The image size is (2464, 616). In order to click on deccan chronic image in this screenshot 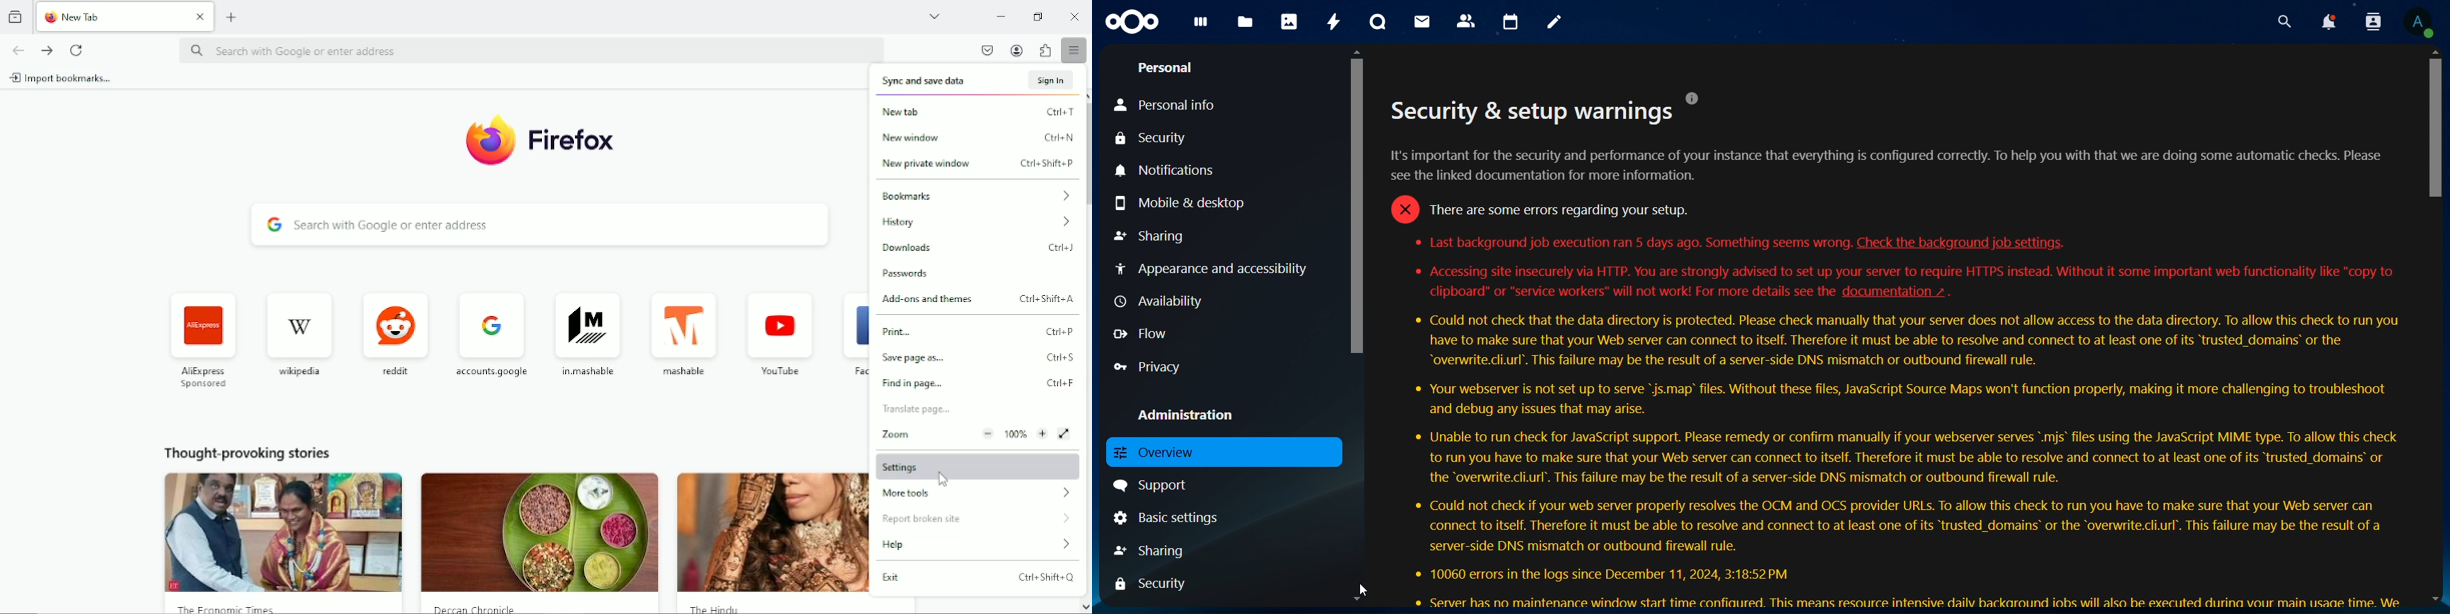, I will do `click(540, 531)`.